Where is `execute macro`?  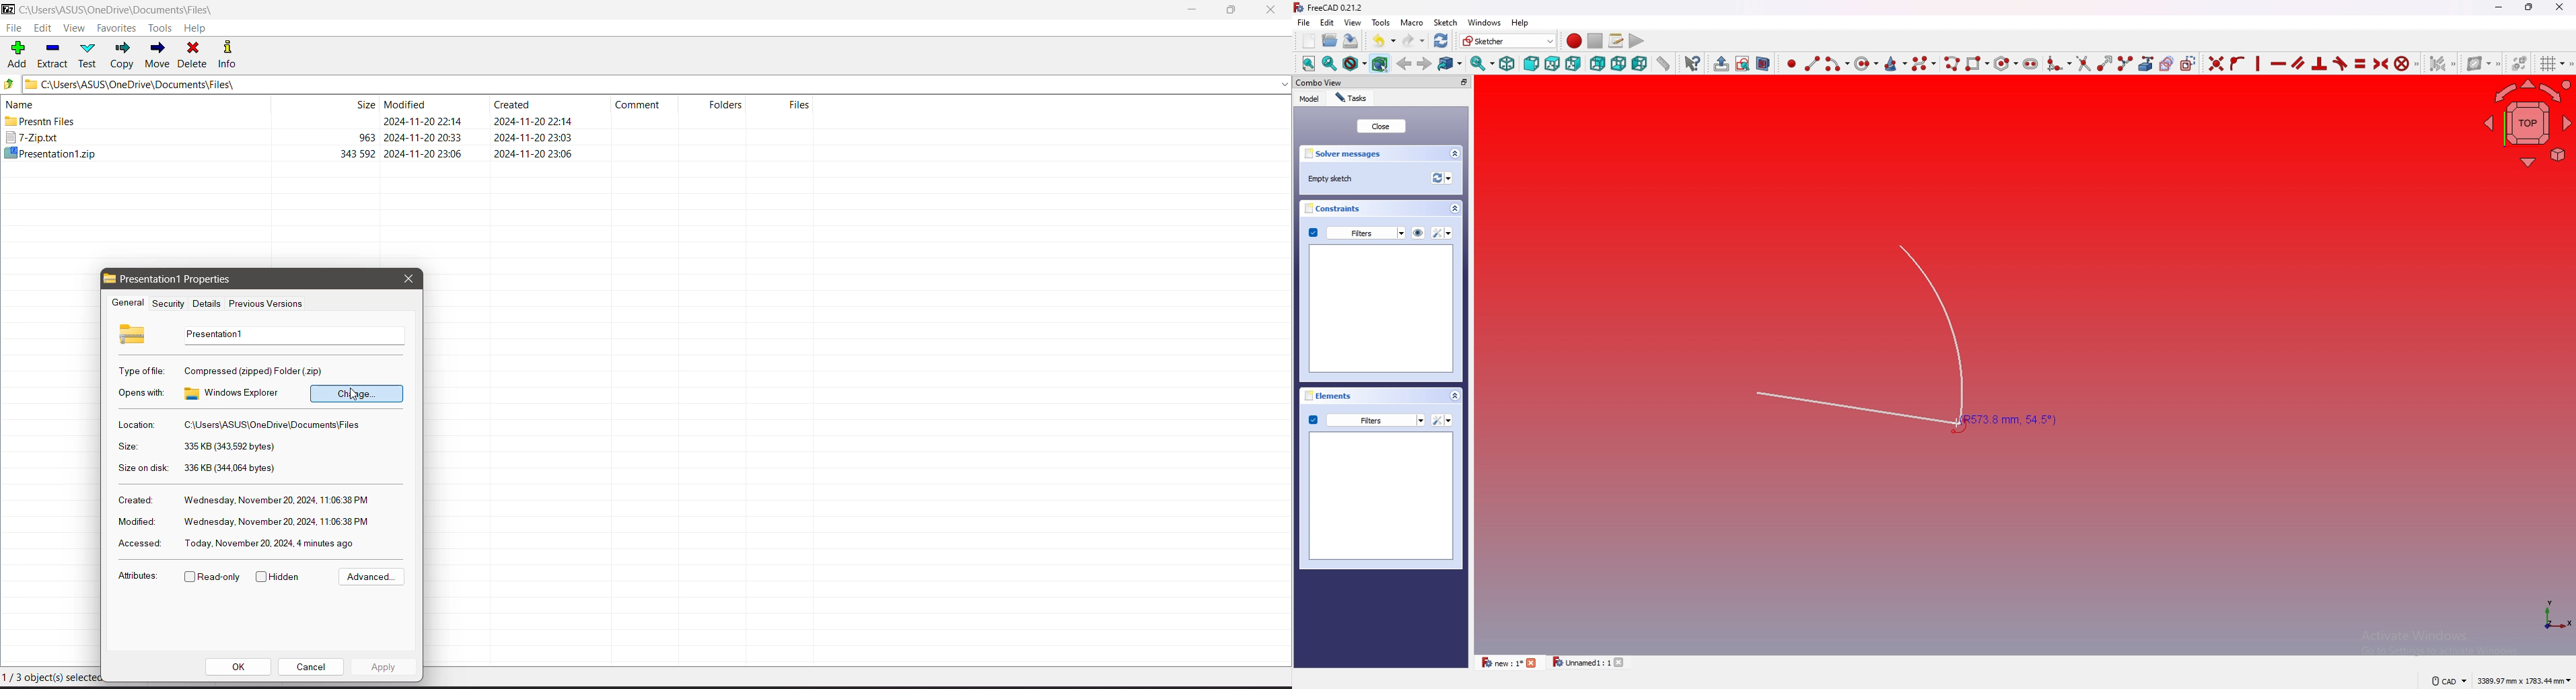 execute macro is located at coordinates (1637, 41).